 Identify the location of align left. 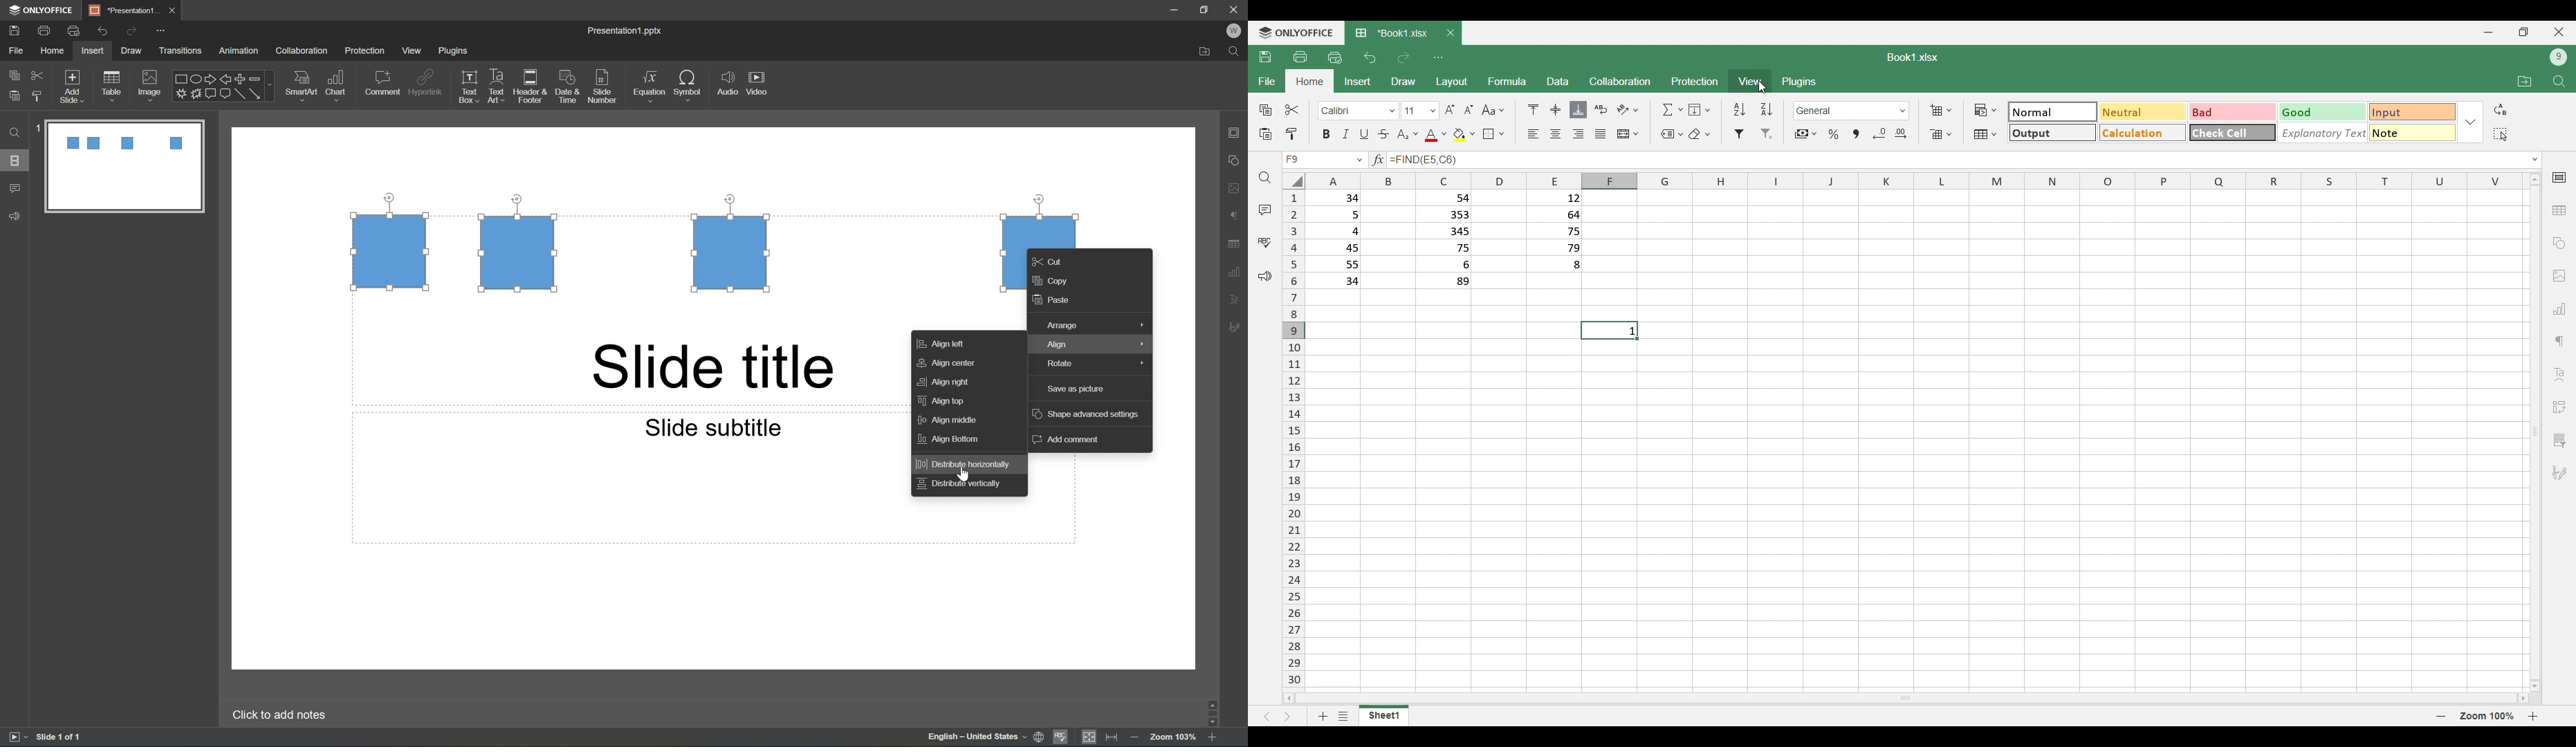
(948, 343).